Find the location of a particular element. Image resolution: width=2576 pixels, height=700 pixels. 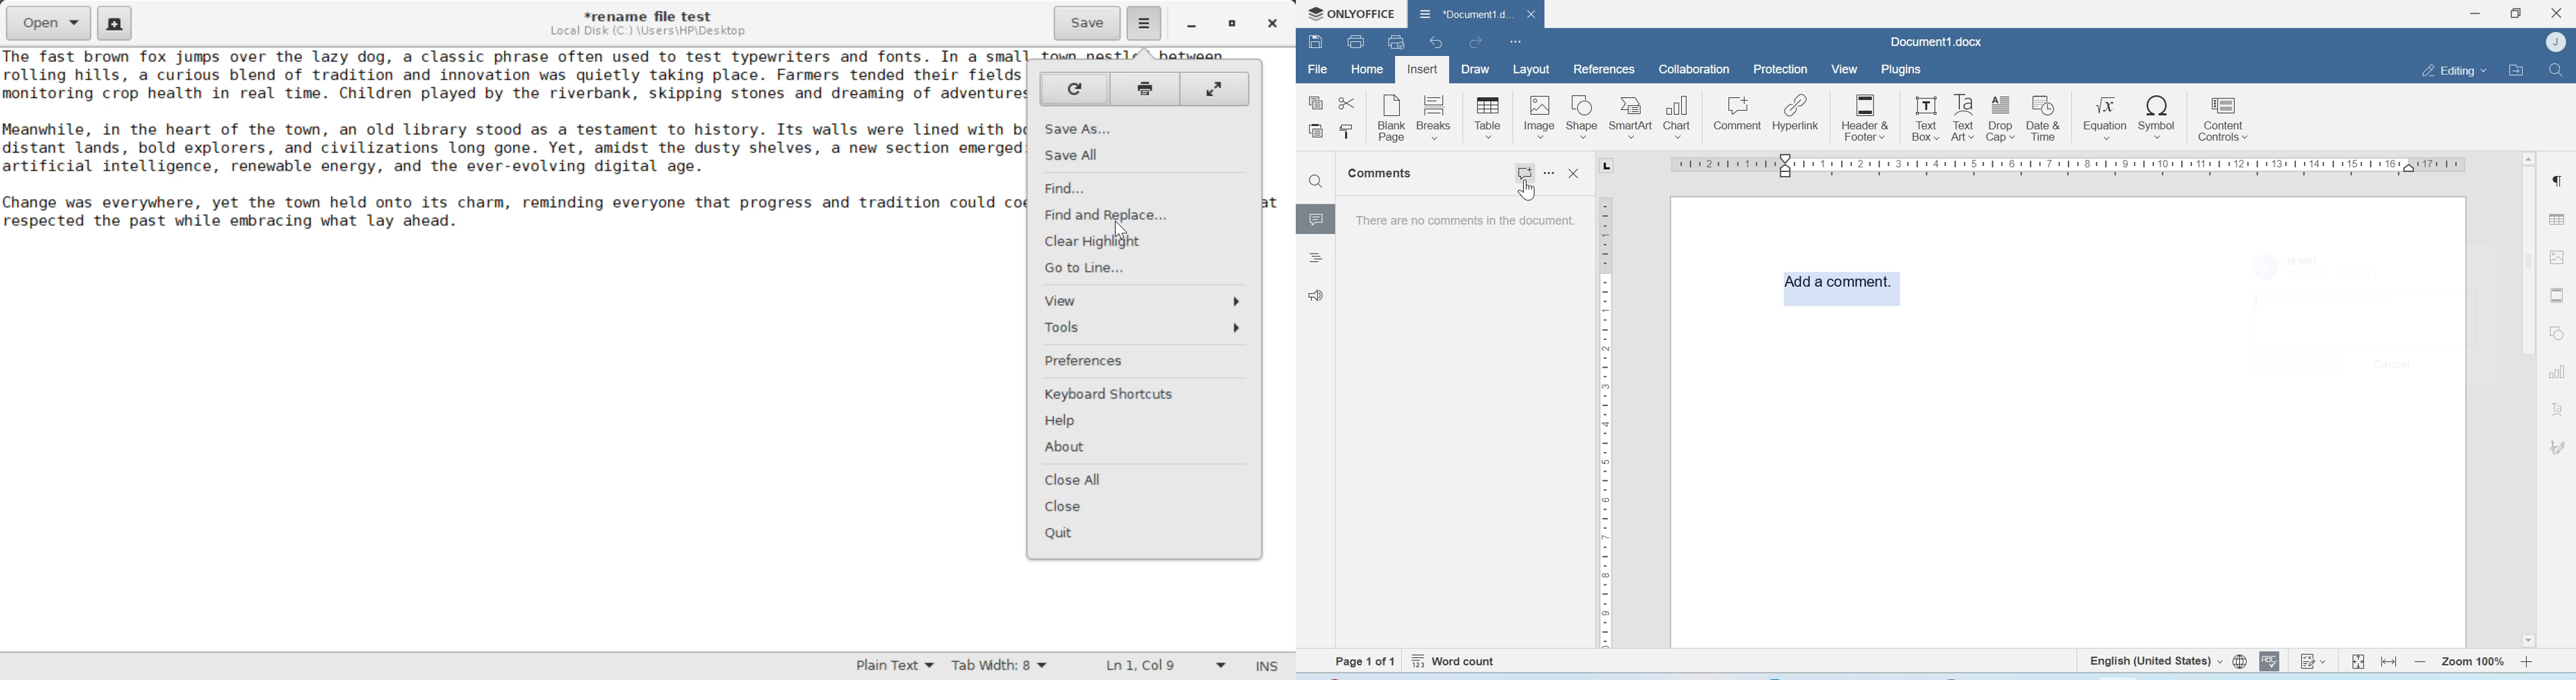

Zoom in is located at coordinates (2528, 661).